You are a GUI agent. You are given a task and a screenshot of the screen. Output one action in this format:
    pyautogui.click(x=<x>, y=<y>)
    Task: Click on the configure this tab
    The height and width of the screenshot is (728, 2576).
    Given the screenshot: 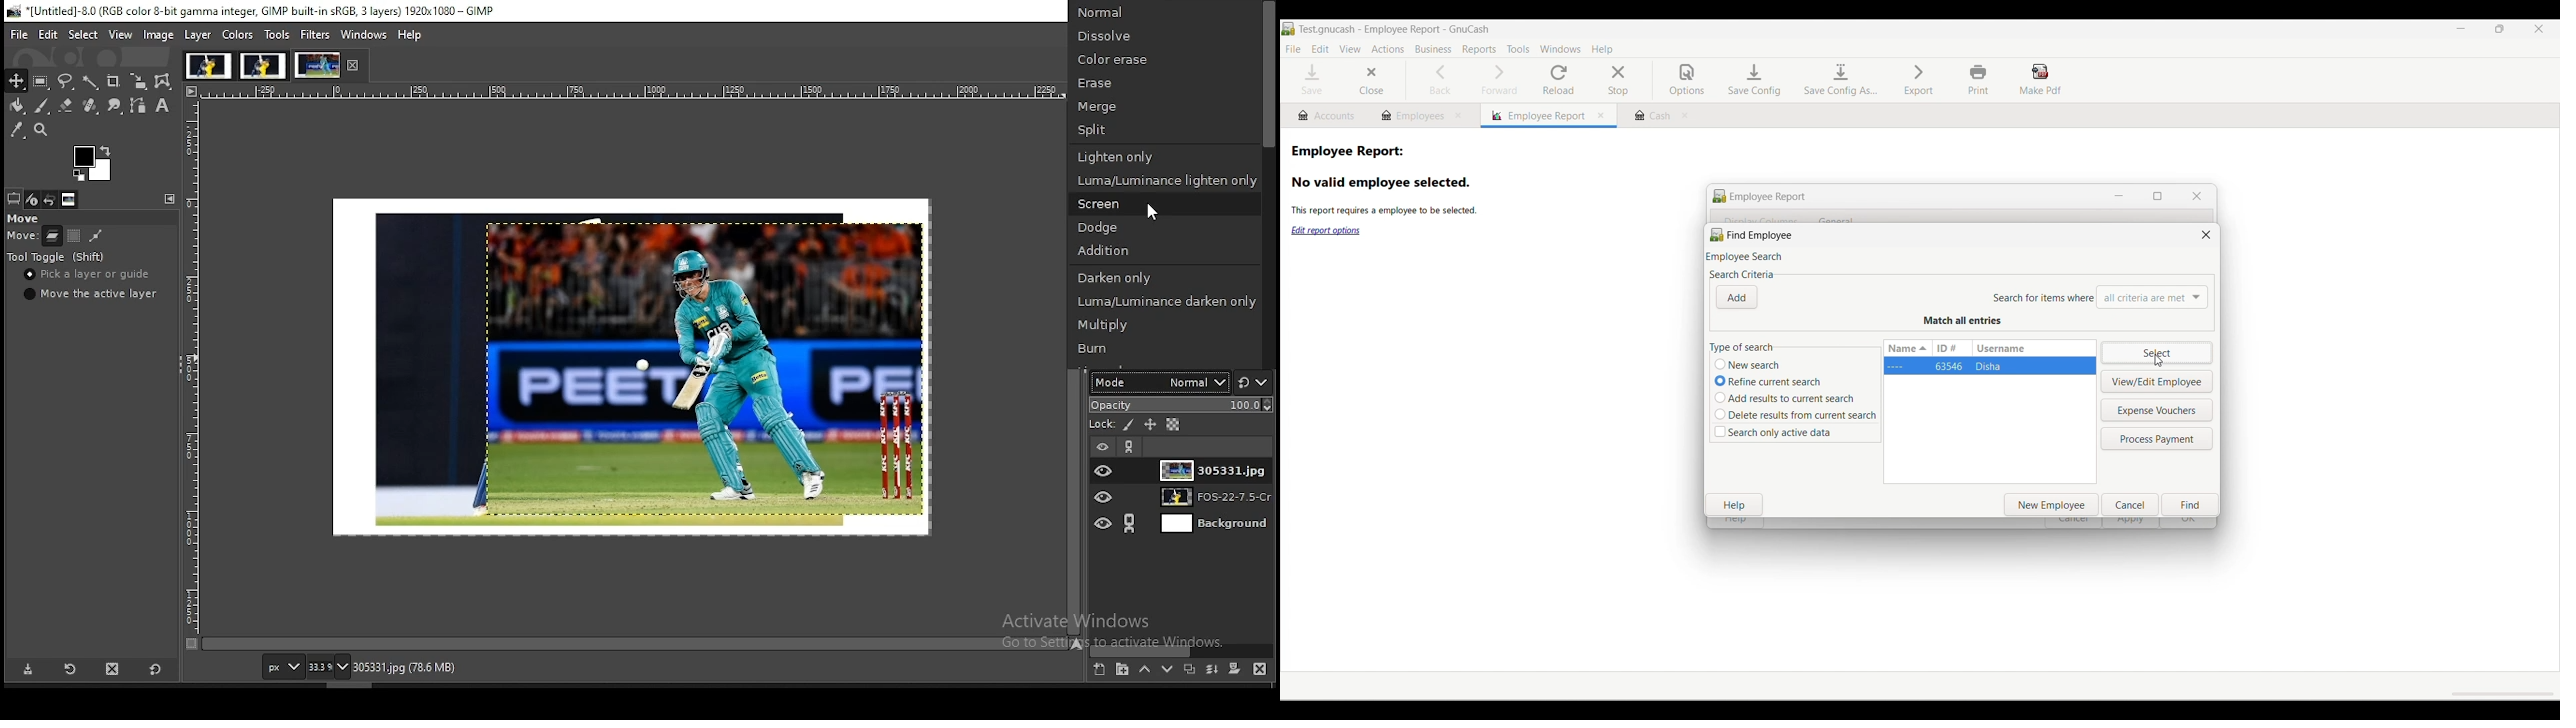 What is the action you would take?
    pyautogui.click(x=170, y=198)
    